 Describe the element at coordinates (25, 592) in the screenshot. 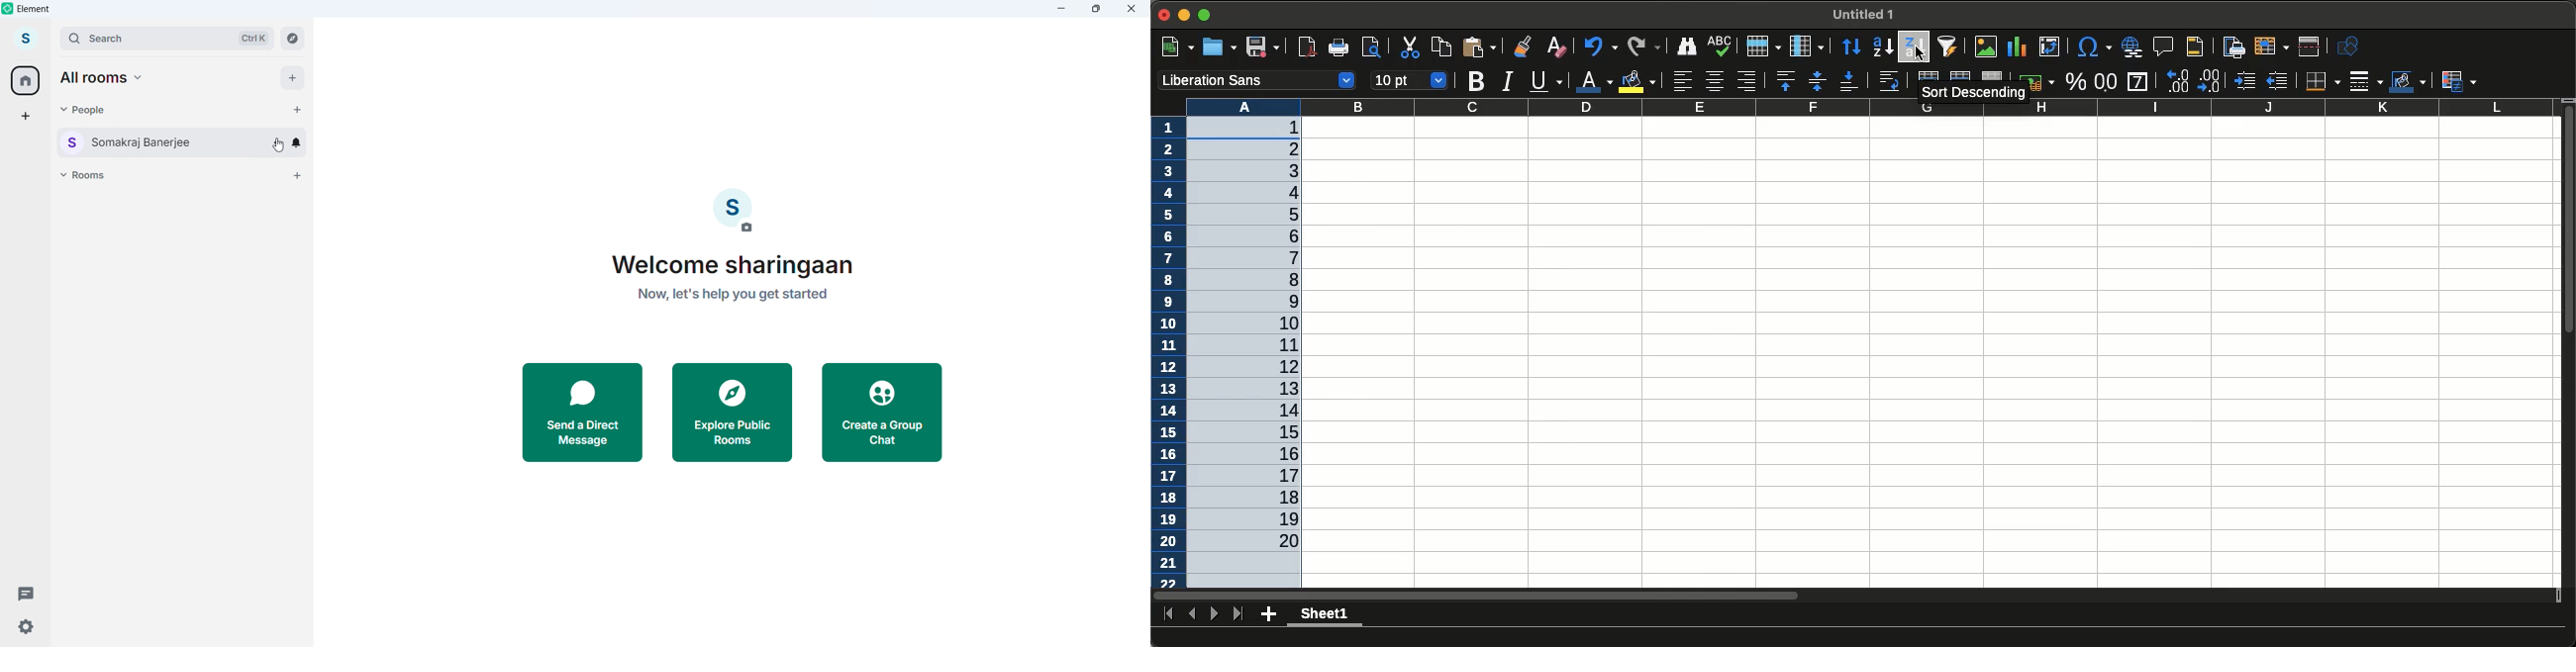

I see `Threads ` at that location.